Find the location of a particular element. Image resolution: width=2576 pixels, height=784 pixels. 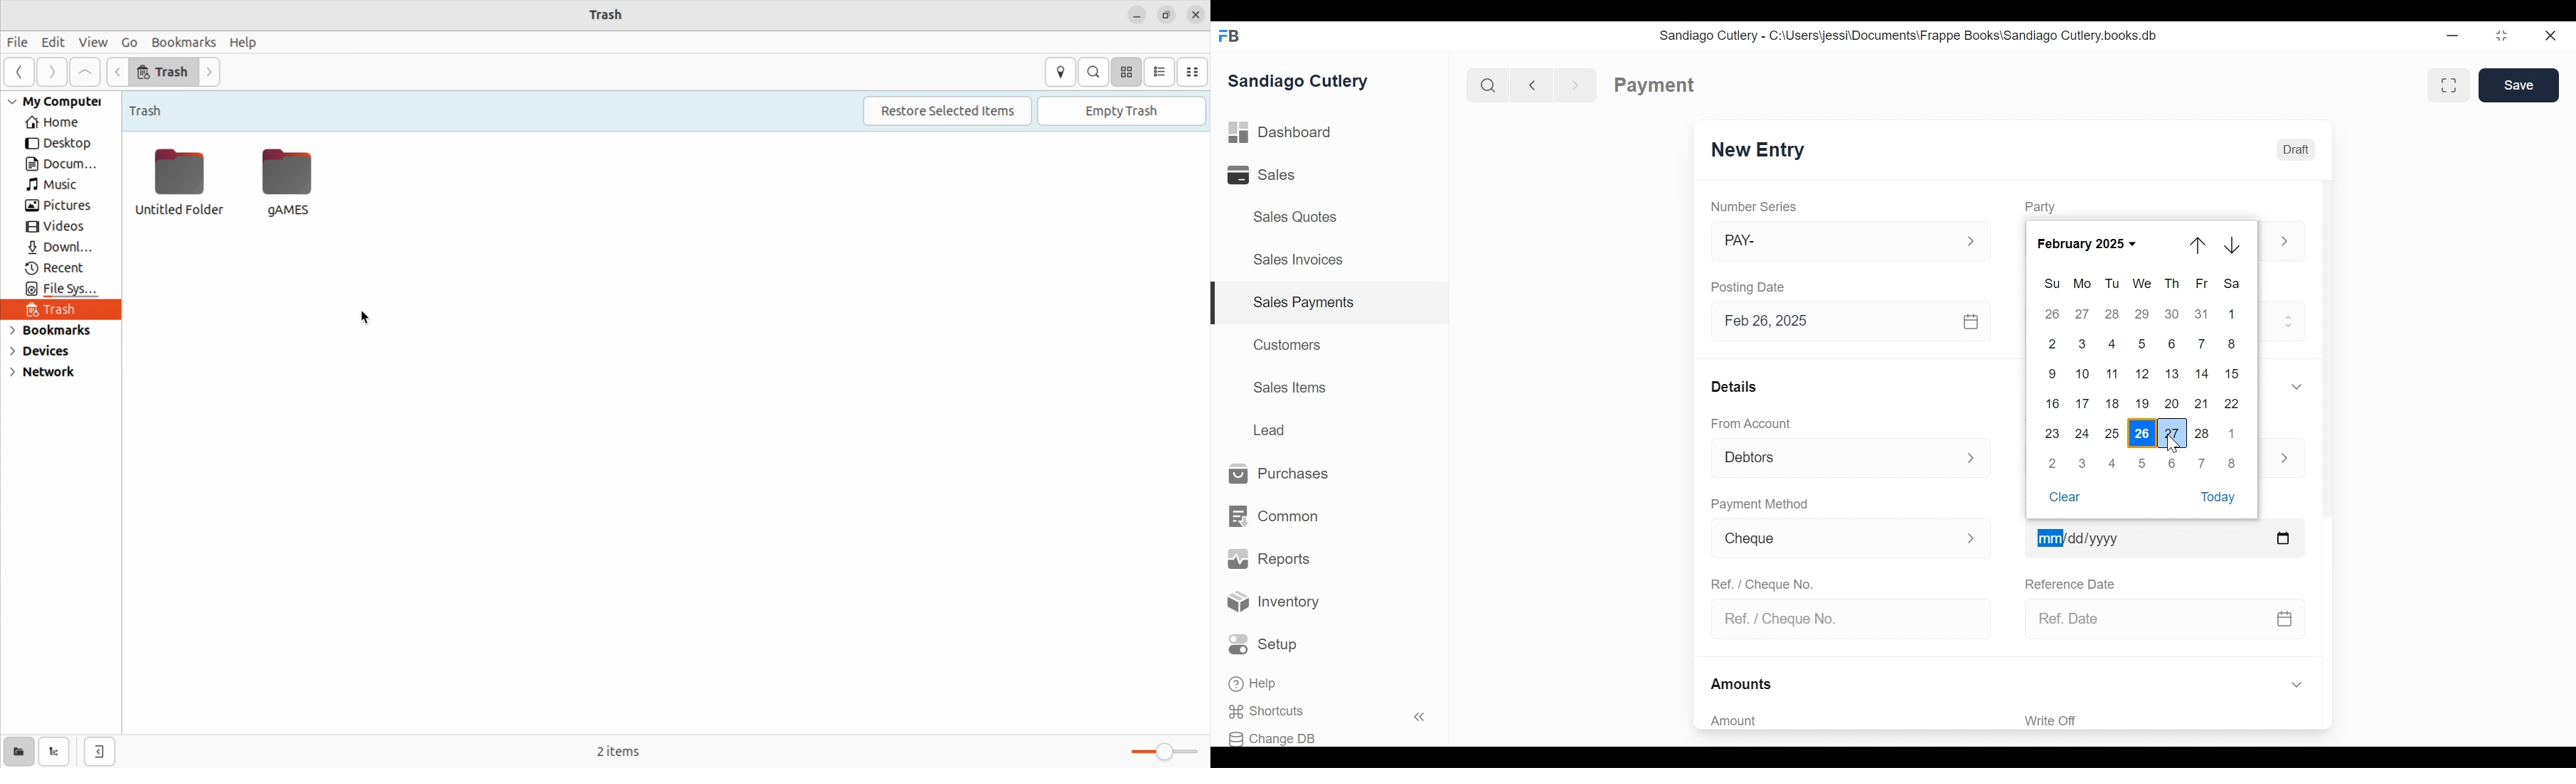

Frappe Books is located at coordinates (1230, 36).